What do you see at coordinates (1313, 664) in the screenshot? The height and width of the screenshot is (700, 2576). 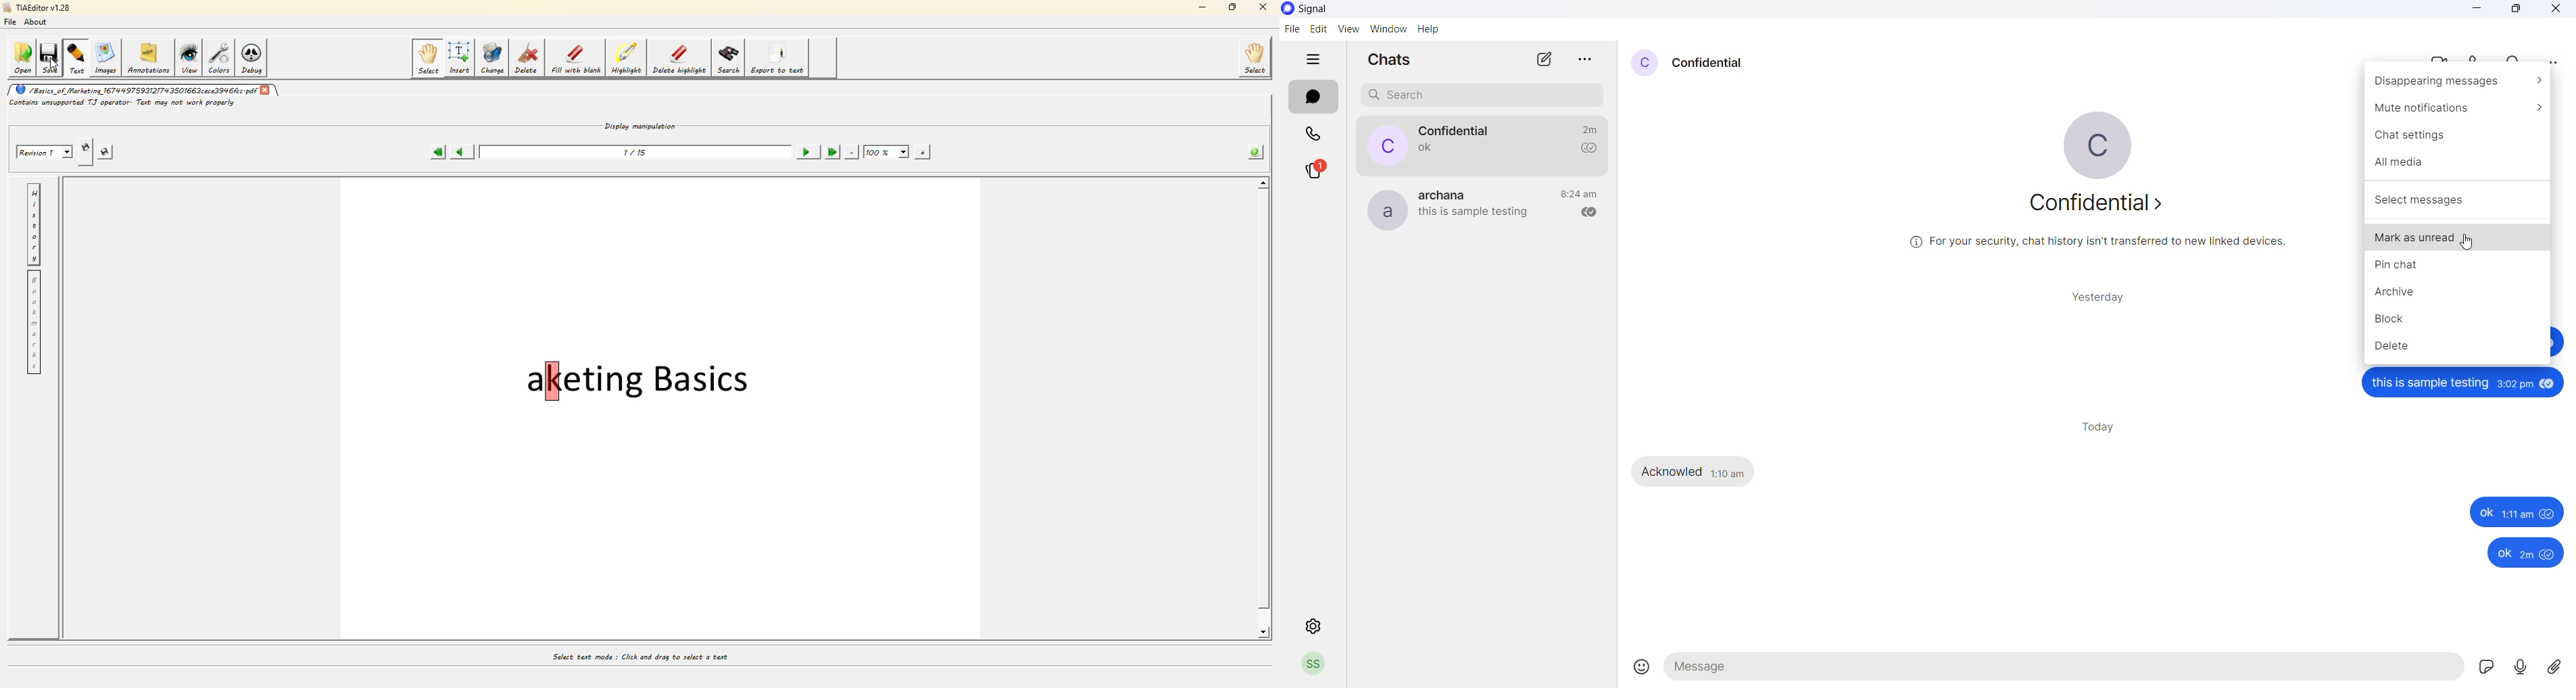 I see `profile` at bounding box center [1313, 664].